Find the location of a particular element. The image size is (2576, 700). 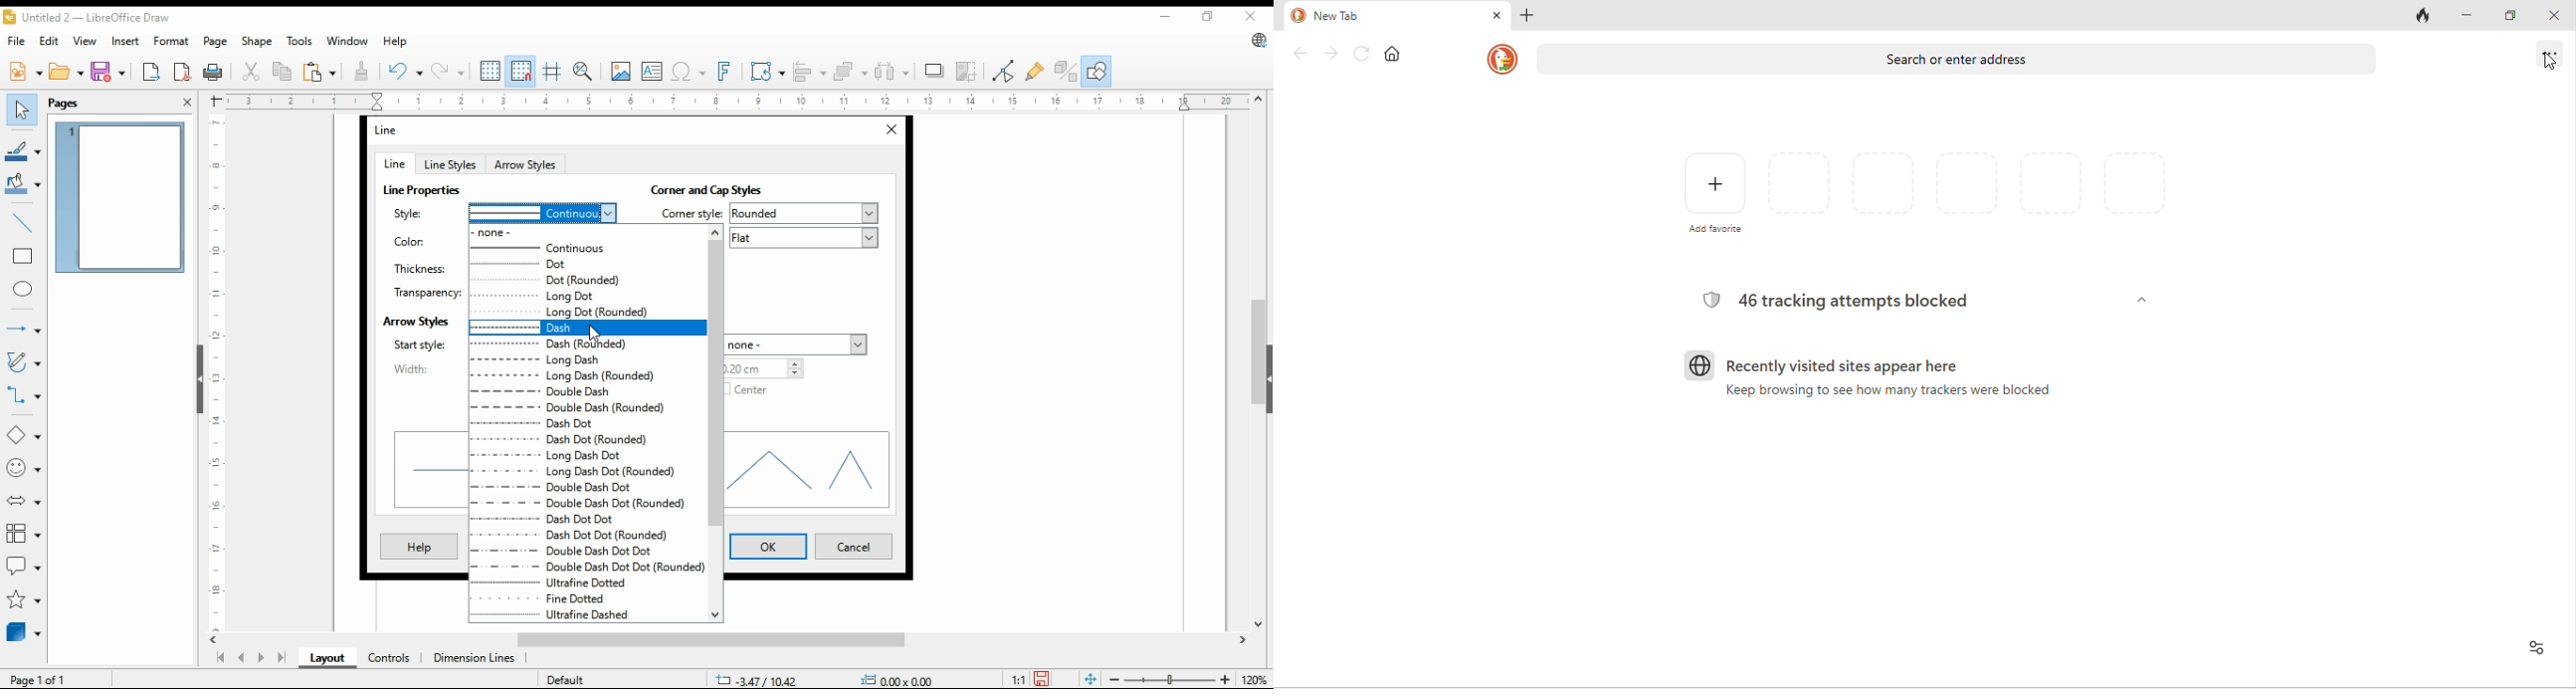

save is located at coordinates (1041, 679).